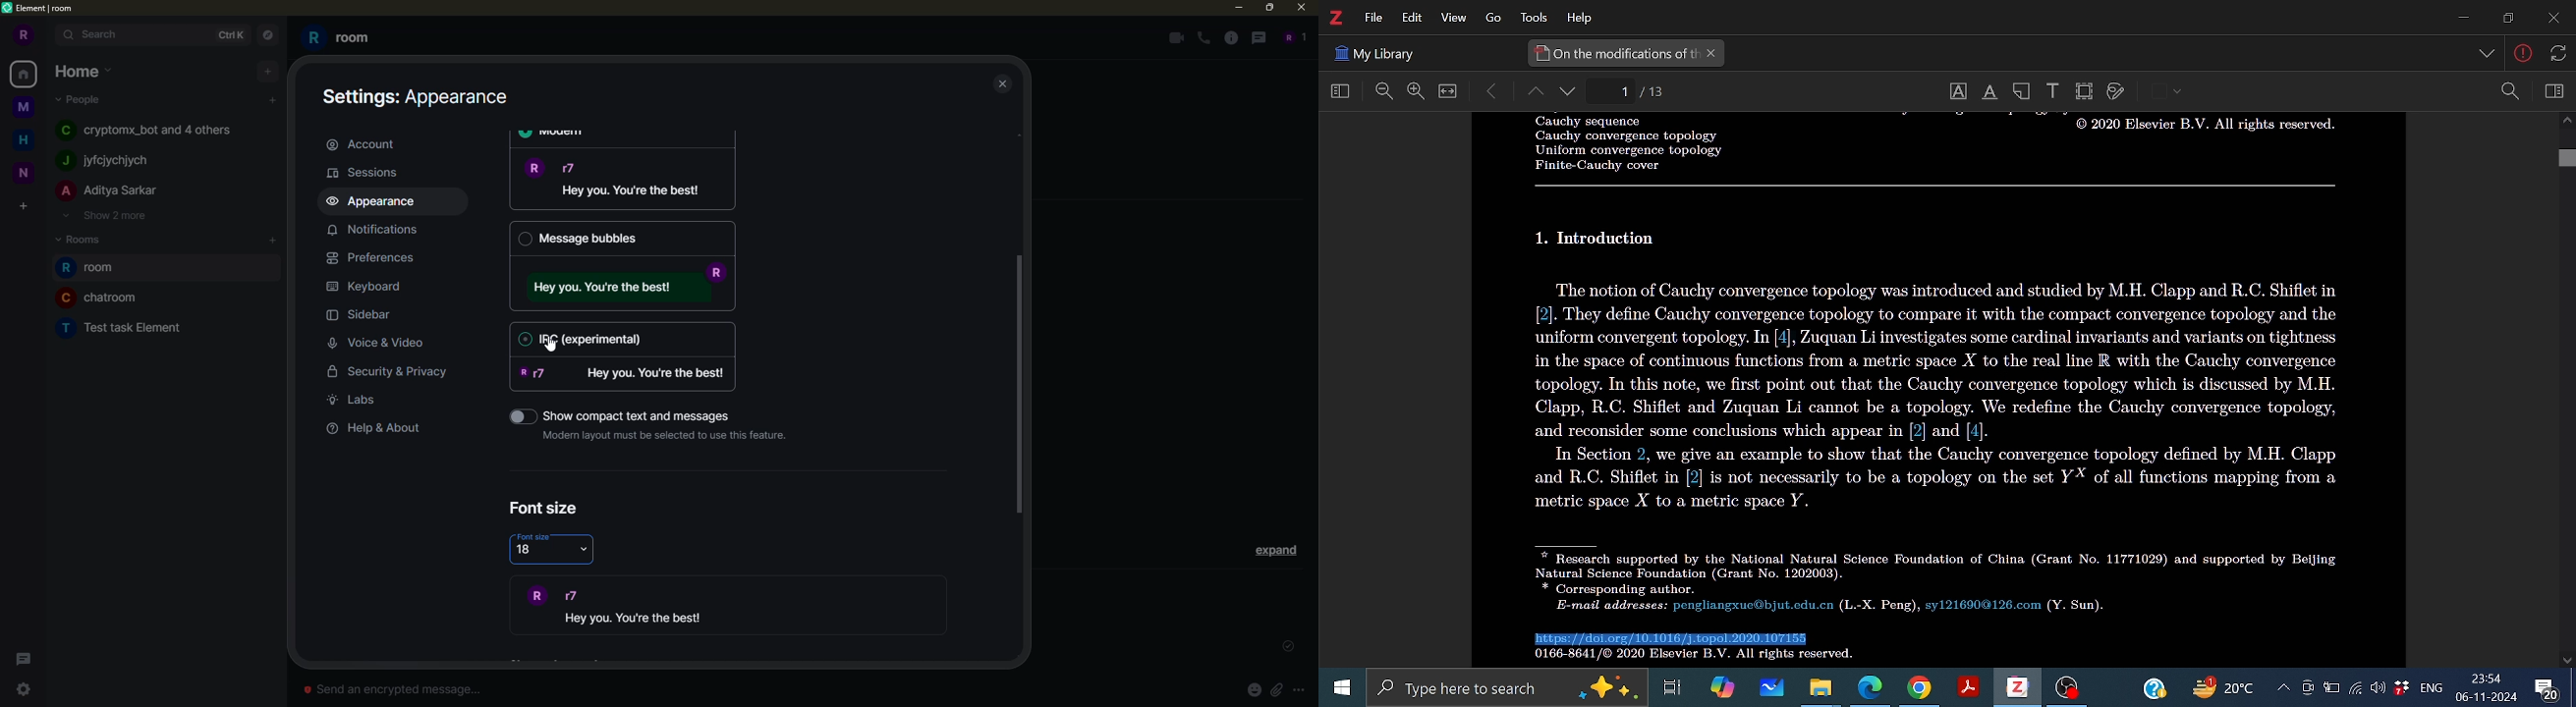 Image resolution: width=2576 pixels, height=728 pixels. What do you see at coordinates (1821, 687) in the screenshot?
I see `Files` at bounding box center [1821, 687].